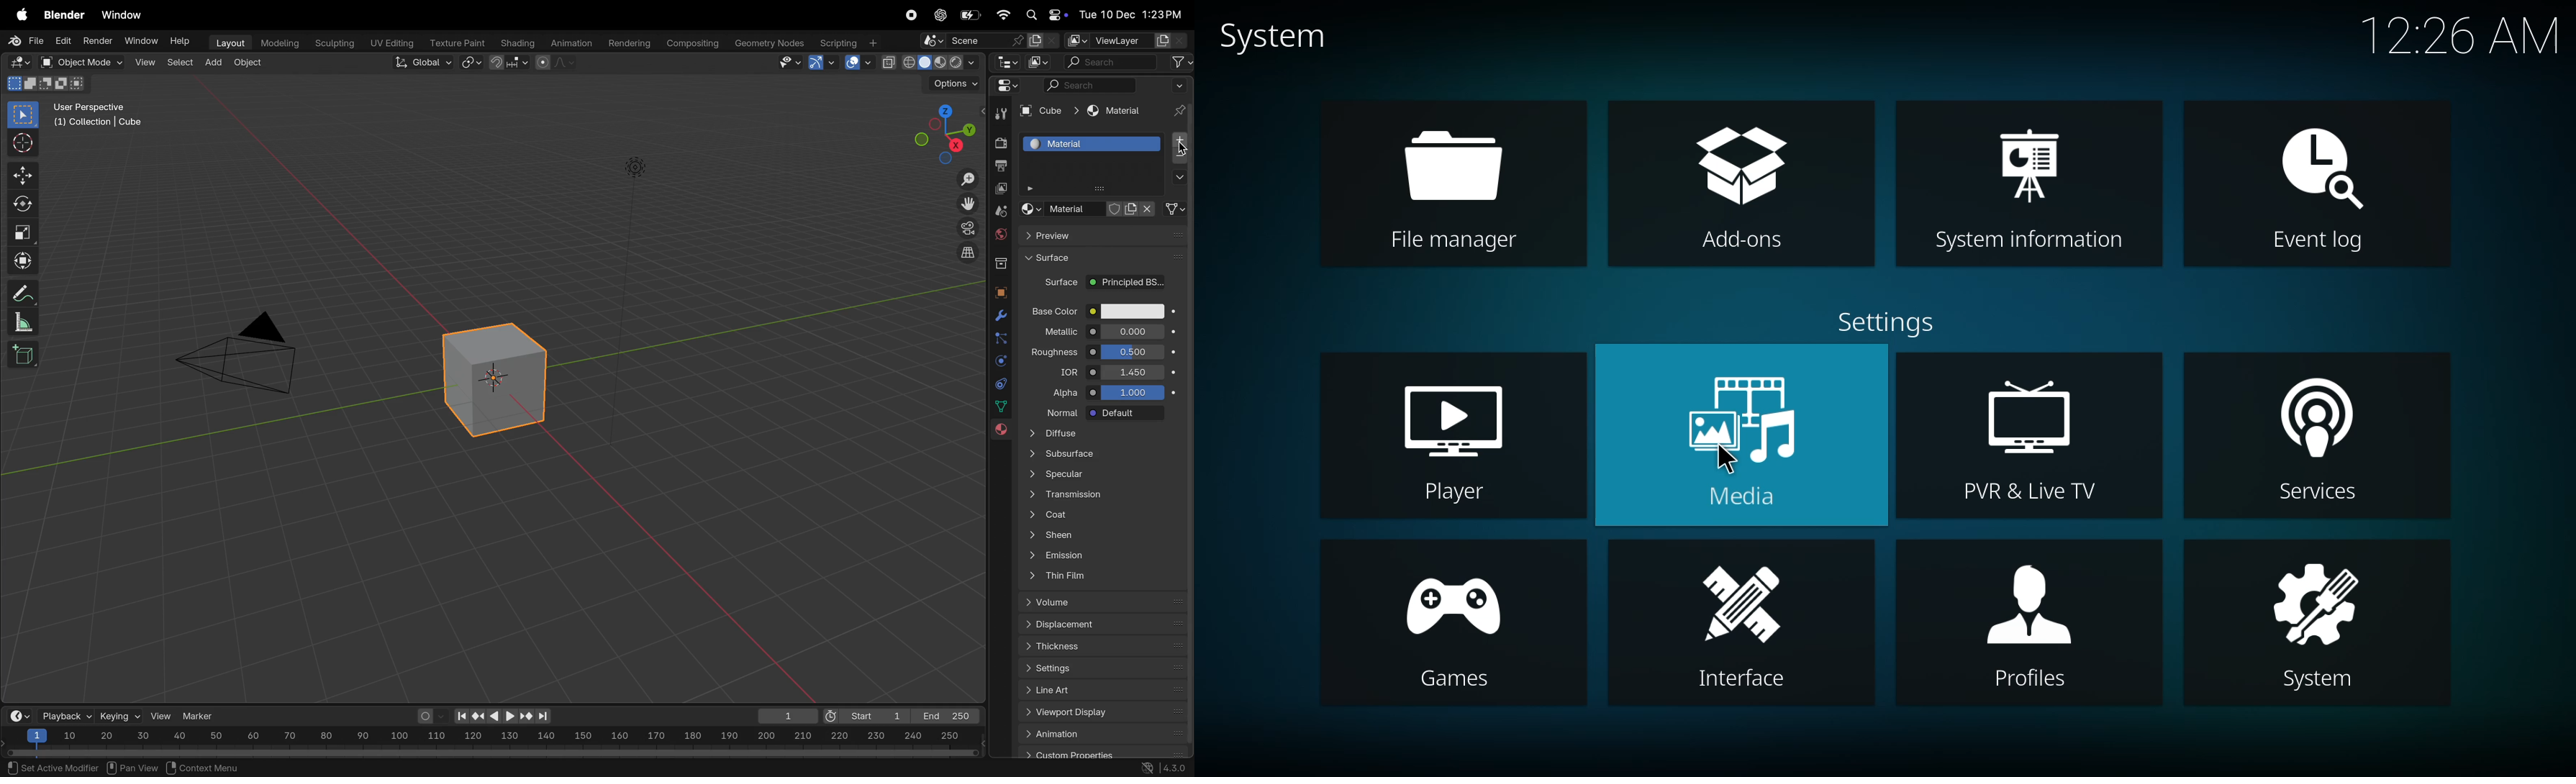 Image resolution: width=2576 pixels, height=784 pixels. What do you see at coordinates (2316, 440) in the screenshot?
I see `services` at bounding box center [2316, 440].